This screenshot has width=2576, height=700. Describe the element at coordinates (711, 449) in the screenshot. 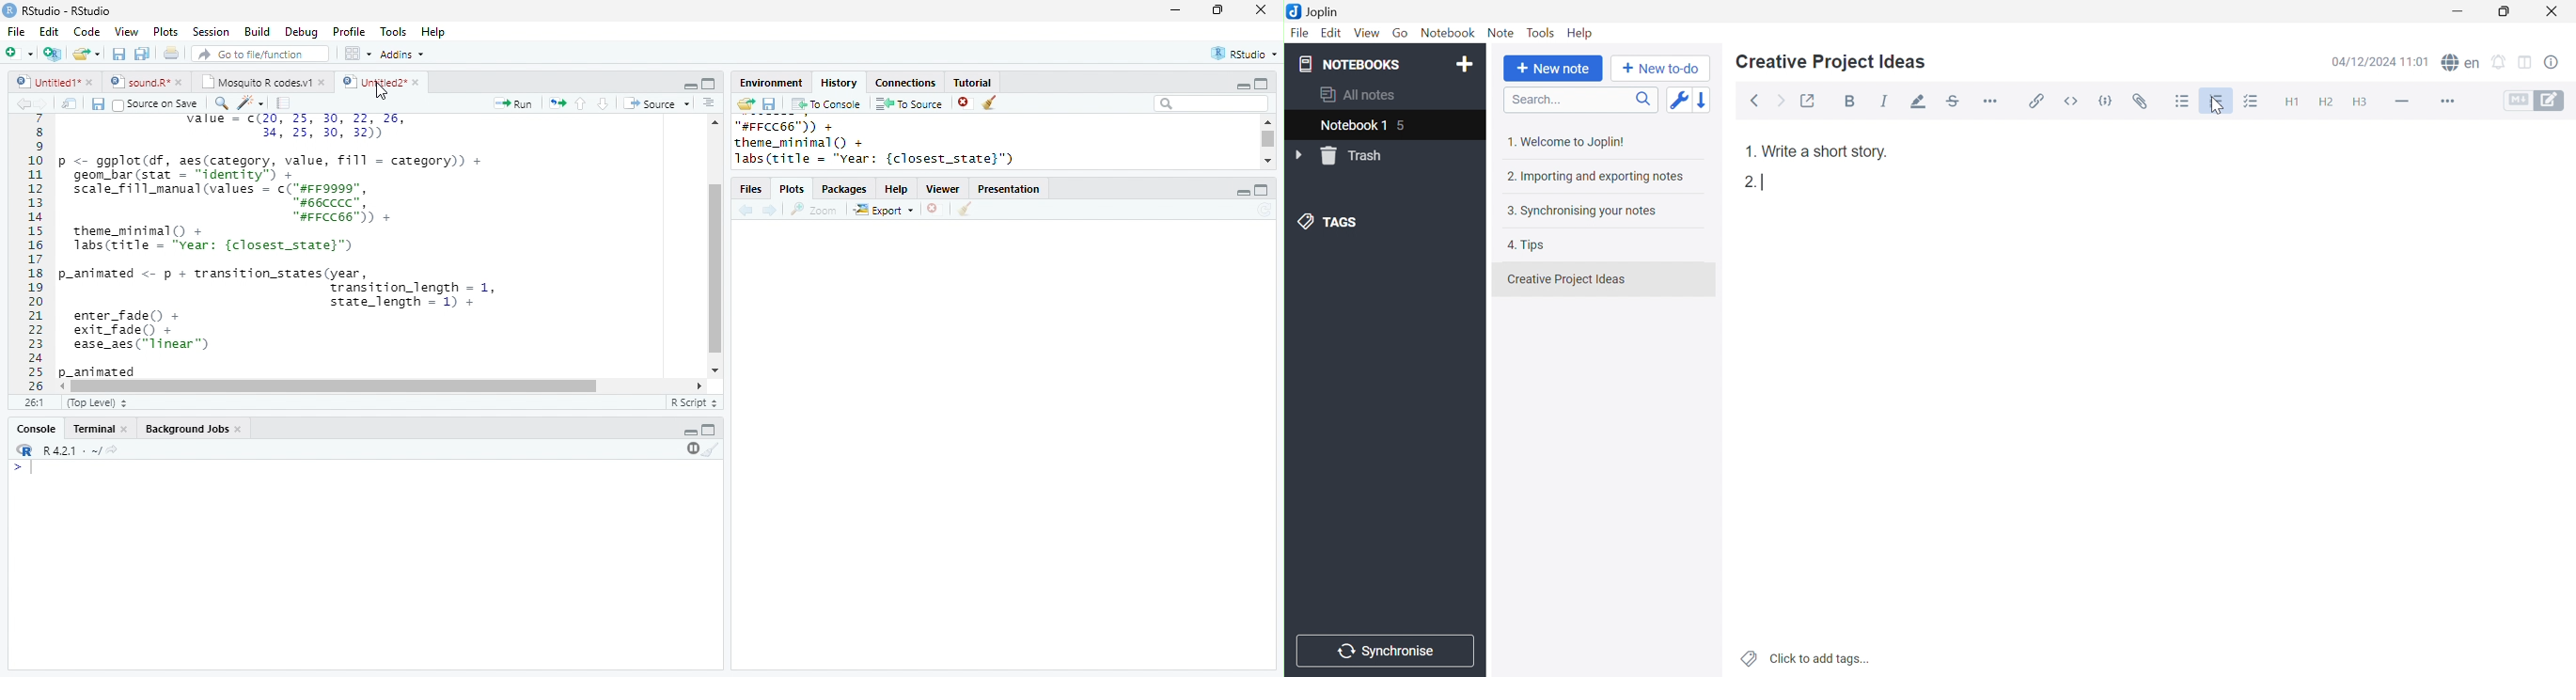

I see `clear` at that location.